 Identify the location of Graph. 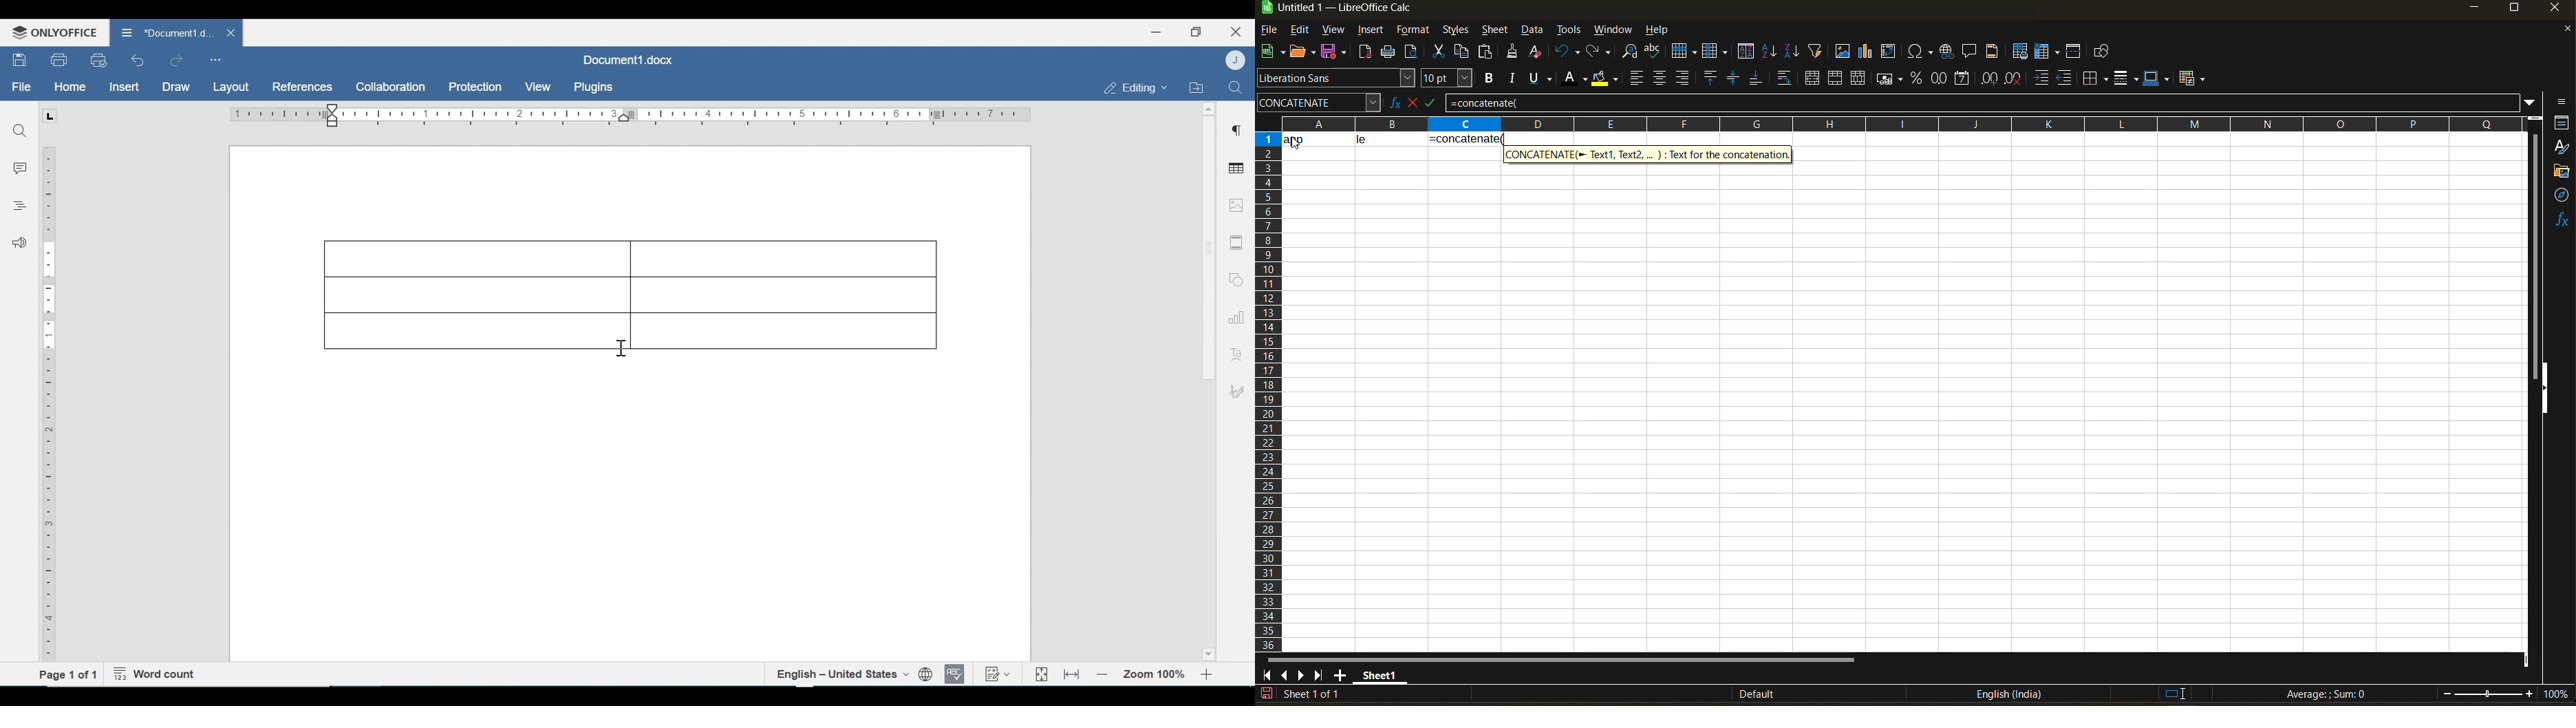
(1233, 316).